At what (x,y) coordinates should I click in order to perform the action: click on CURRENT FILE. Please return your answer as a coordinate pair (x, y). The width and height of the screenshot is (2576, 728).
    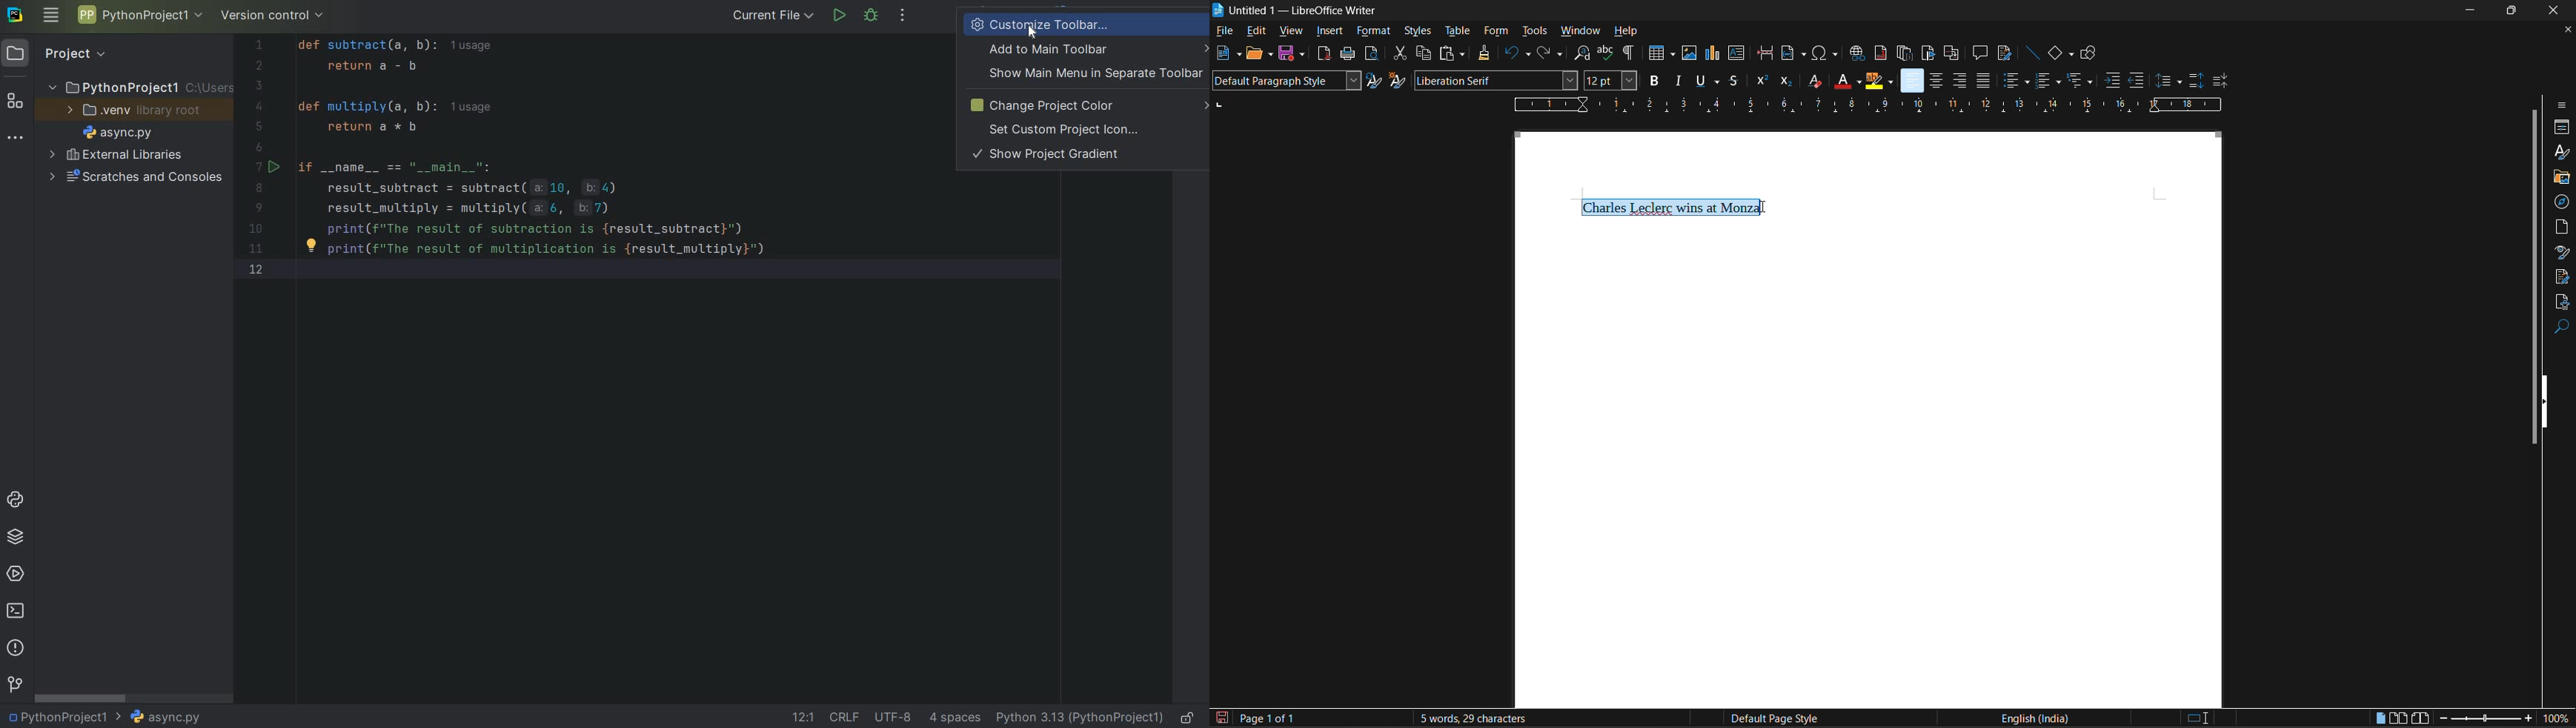
    Looking at the image, I should click on (773, 15).